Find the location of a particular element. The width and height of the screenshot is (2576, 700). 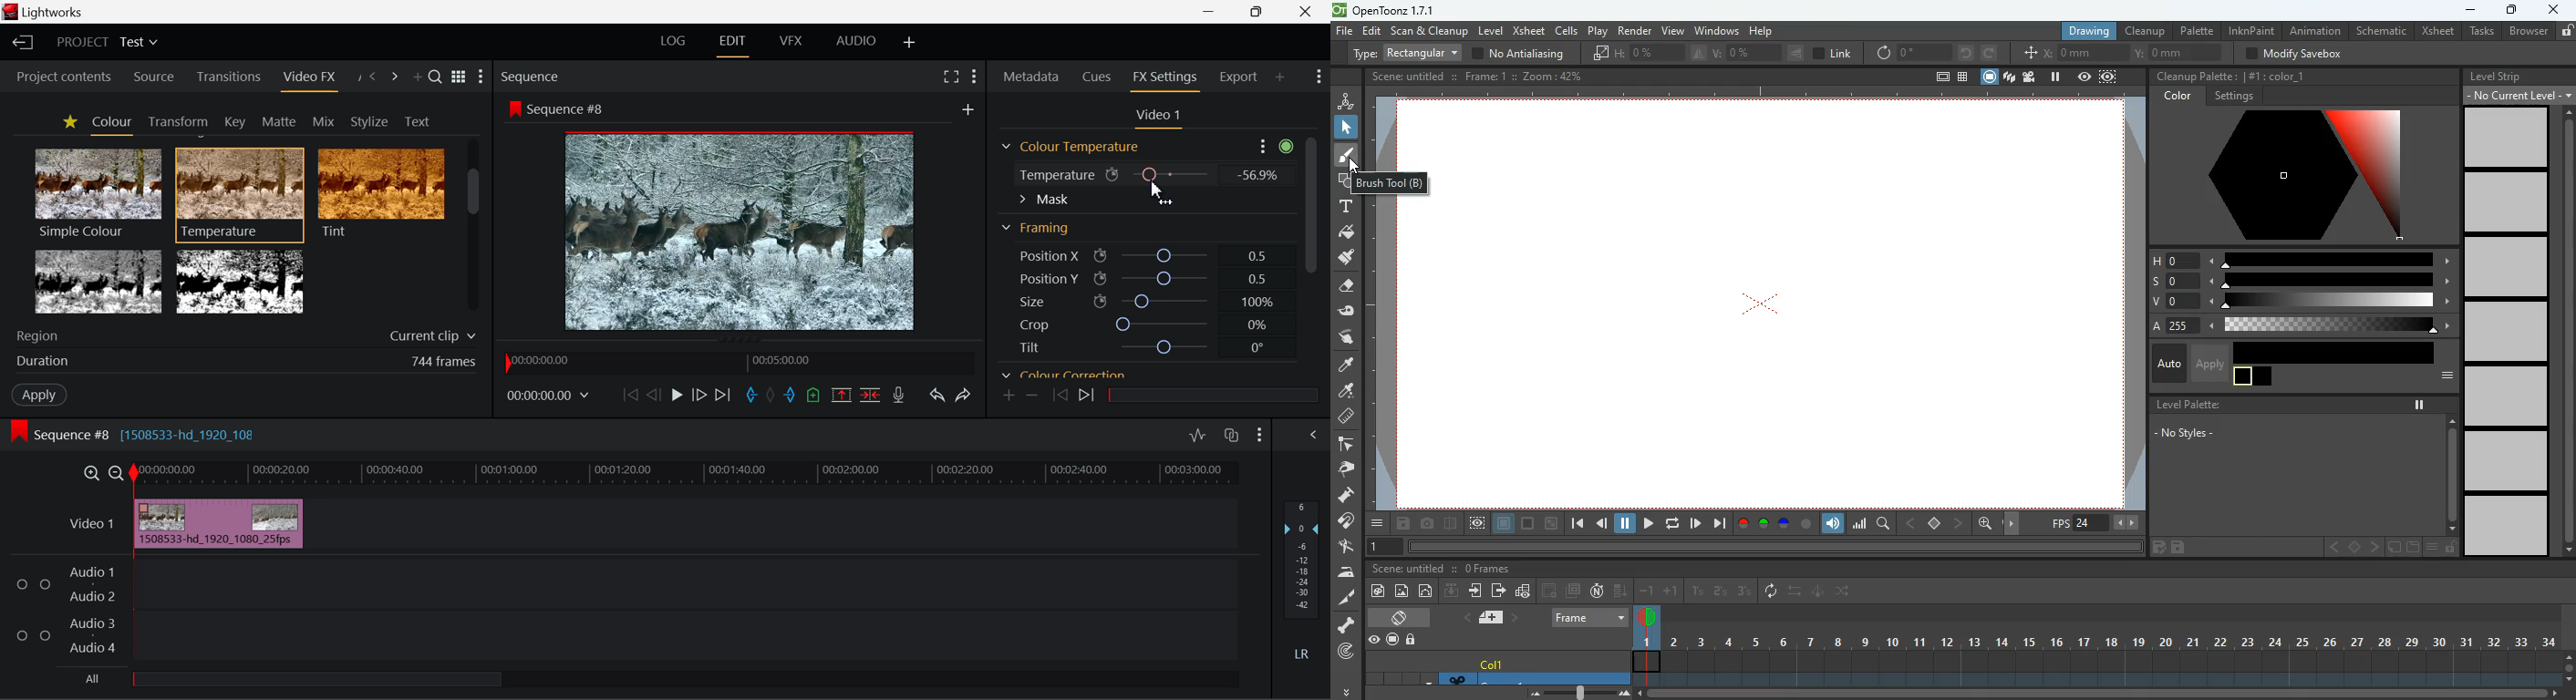

Next keyframe is located at coordinates (1089, 397).